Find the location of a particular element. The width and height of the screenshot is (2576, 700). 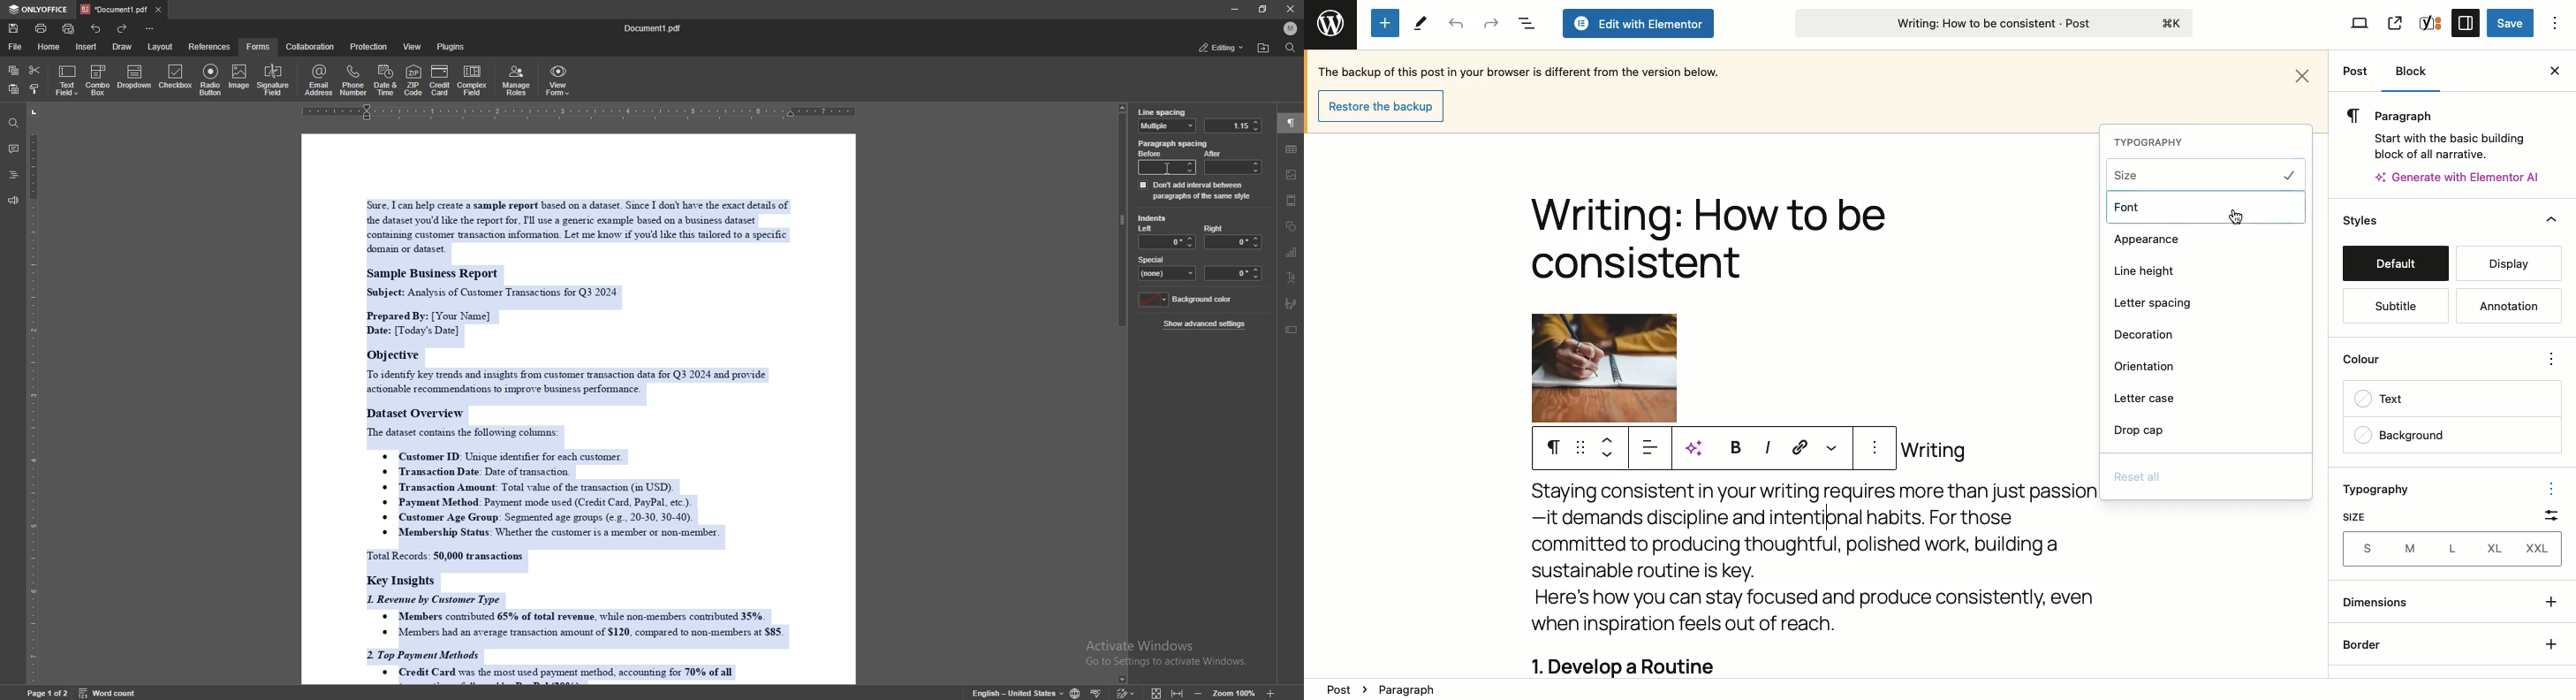

indents is located at coordinates (1153, 219).